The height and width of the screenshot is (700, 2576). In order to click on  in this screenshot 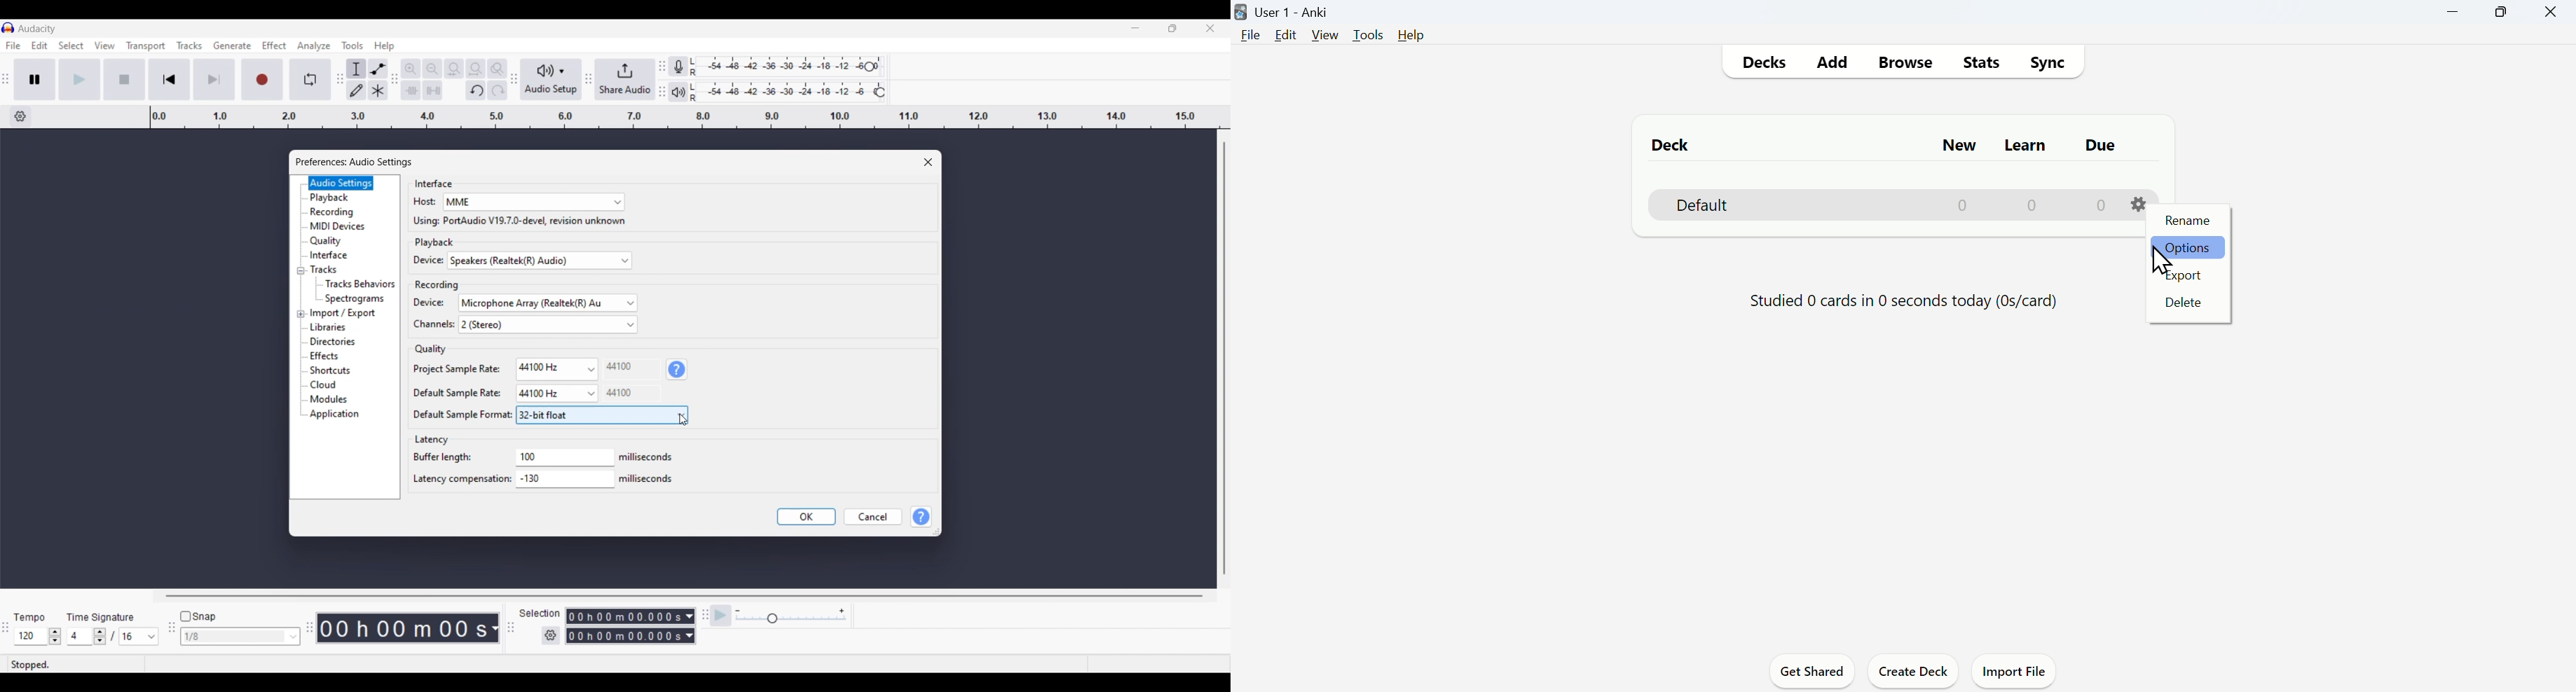, I will do `click(621, 393)`.